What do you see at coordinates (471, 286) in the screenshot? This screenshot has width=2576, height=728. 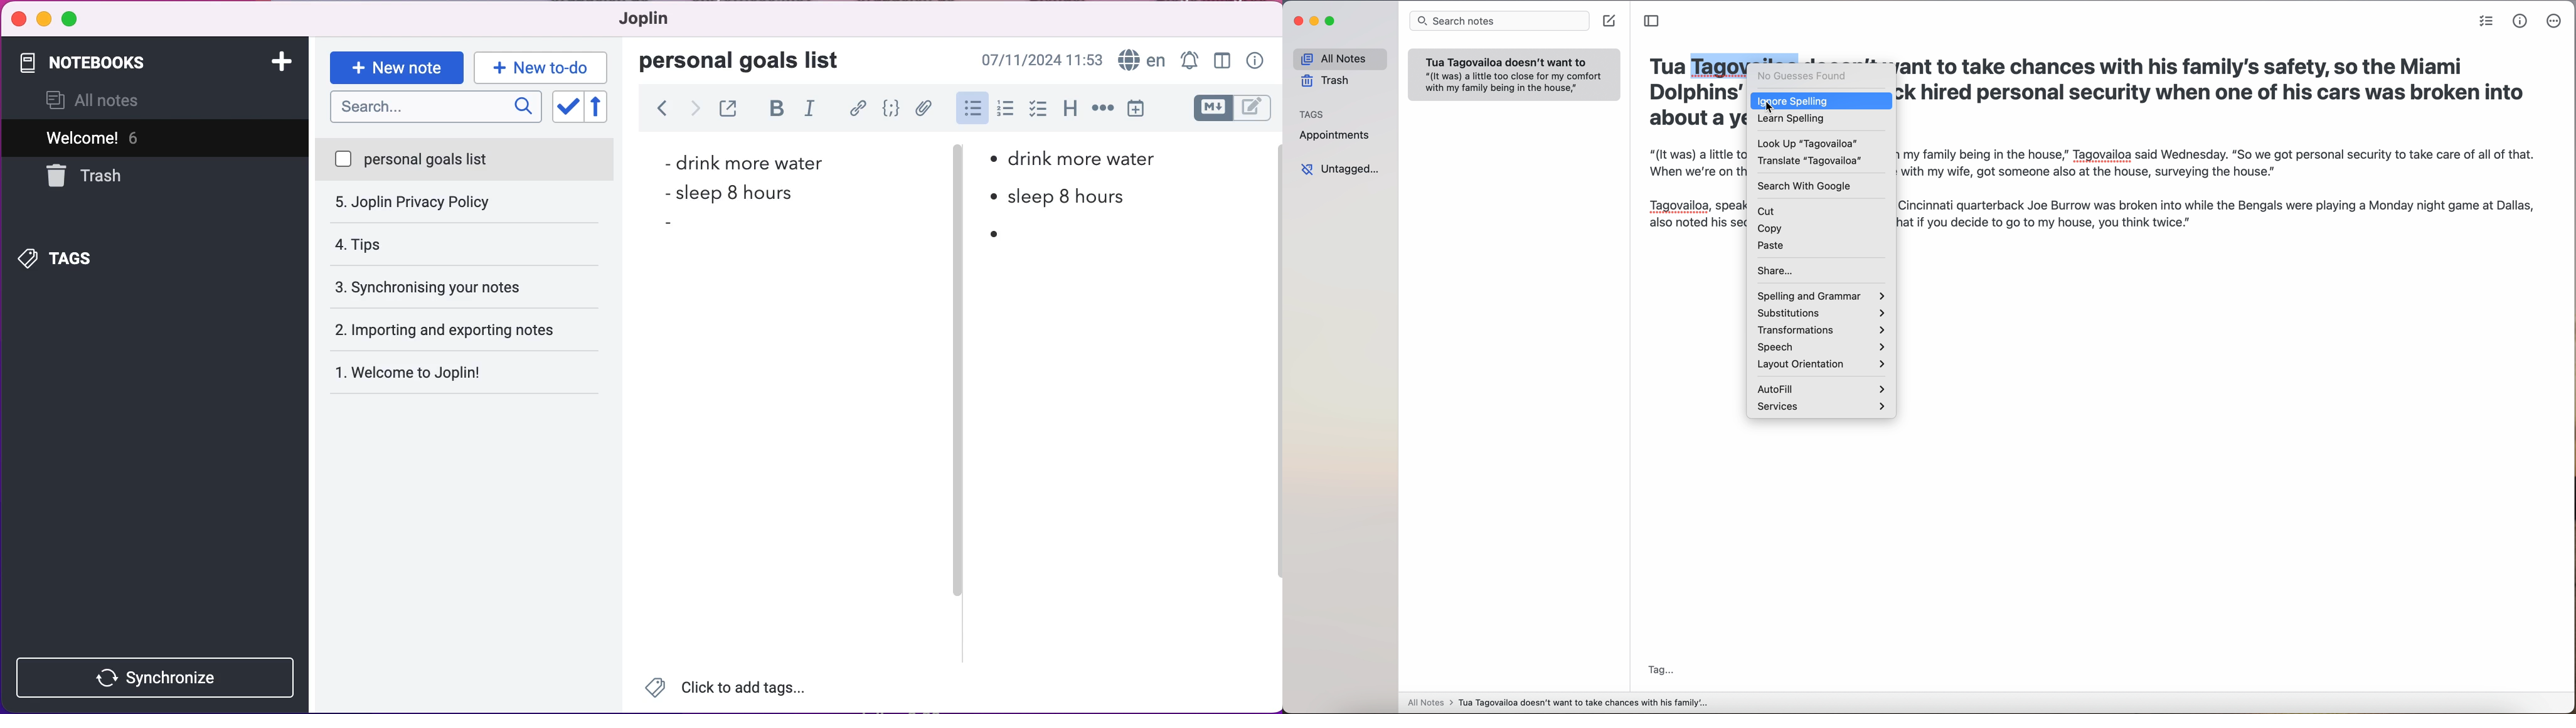 I see `importing and exporting notes` at bounding box center [471, 286].